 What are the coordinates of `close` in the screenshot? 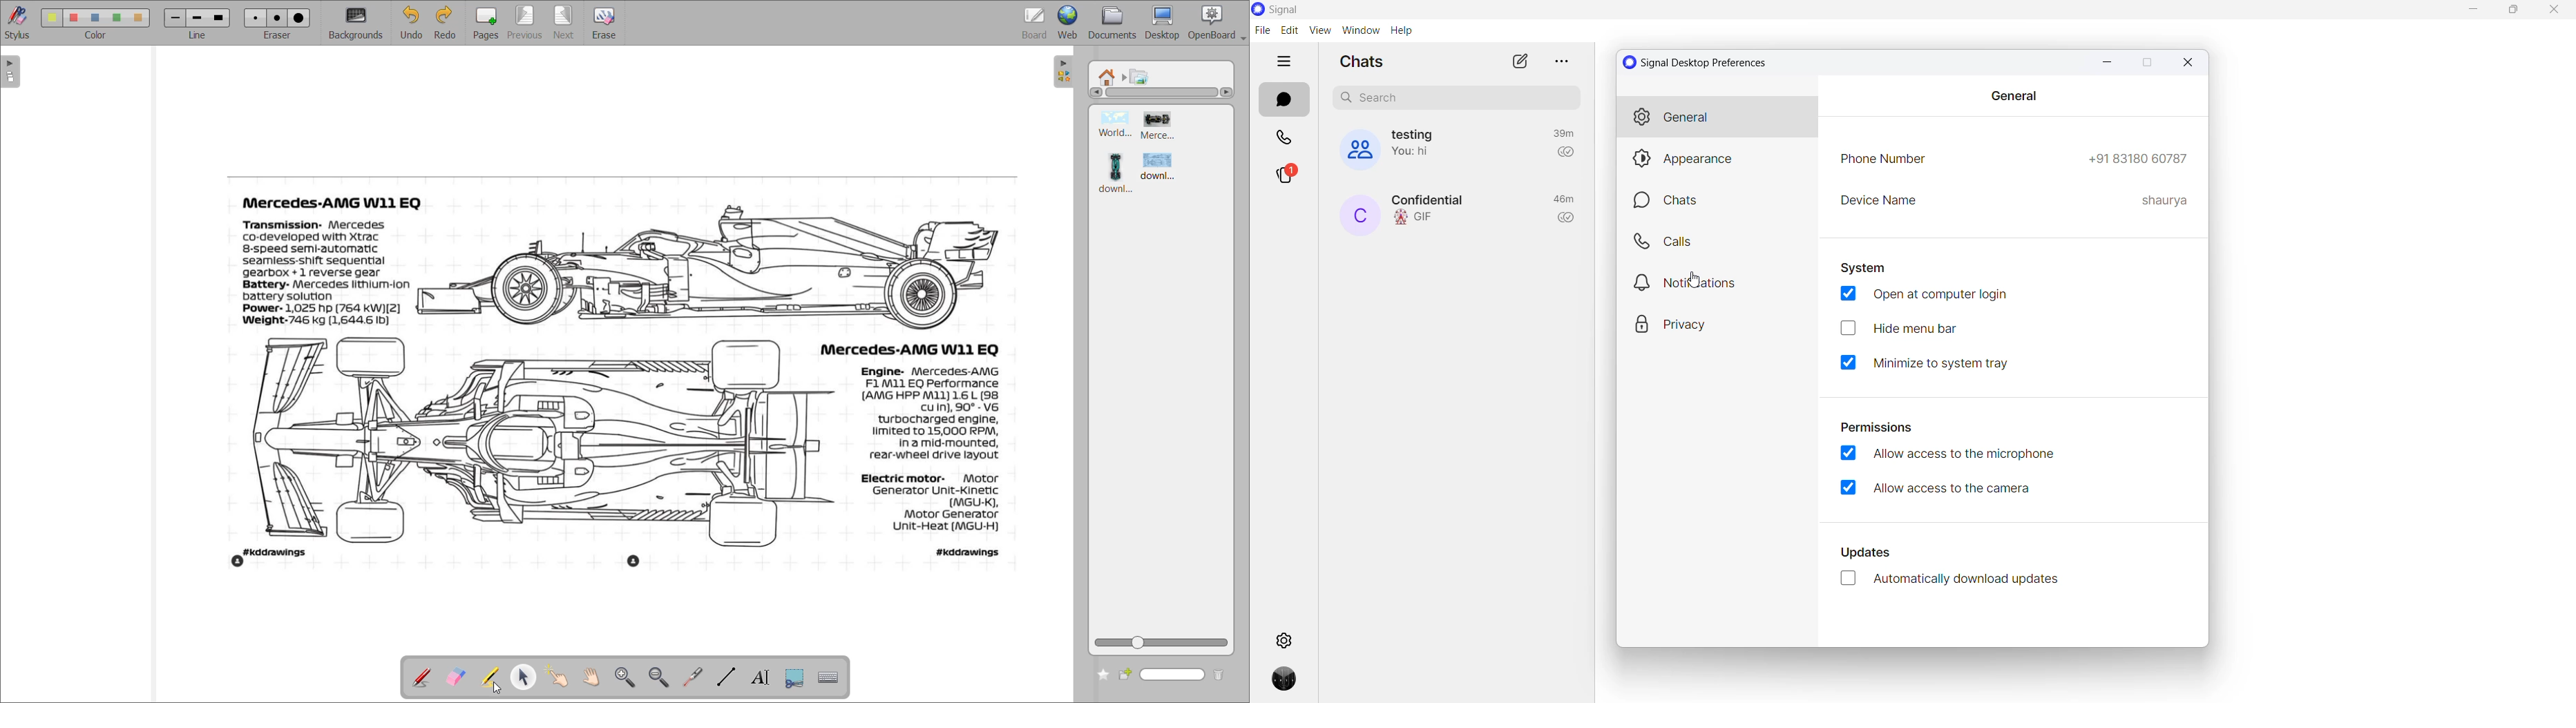 It's located at (2186, 61).